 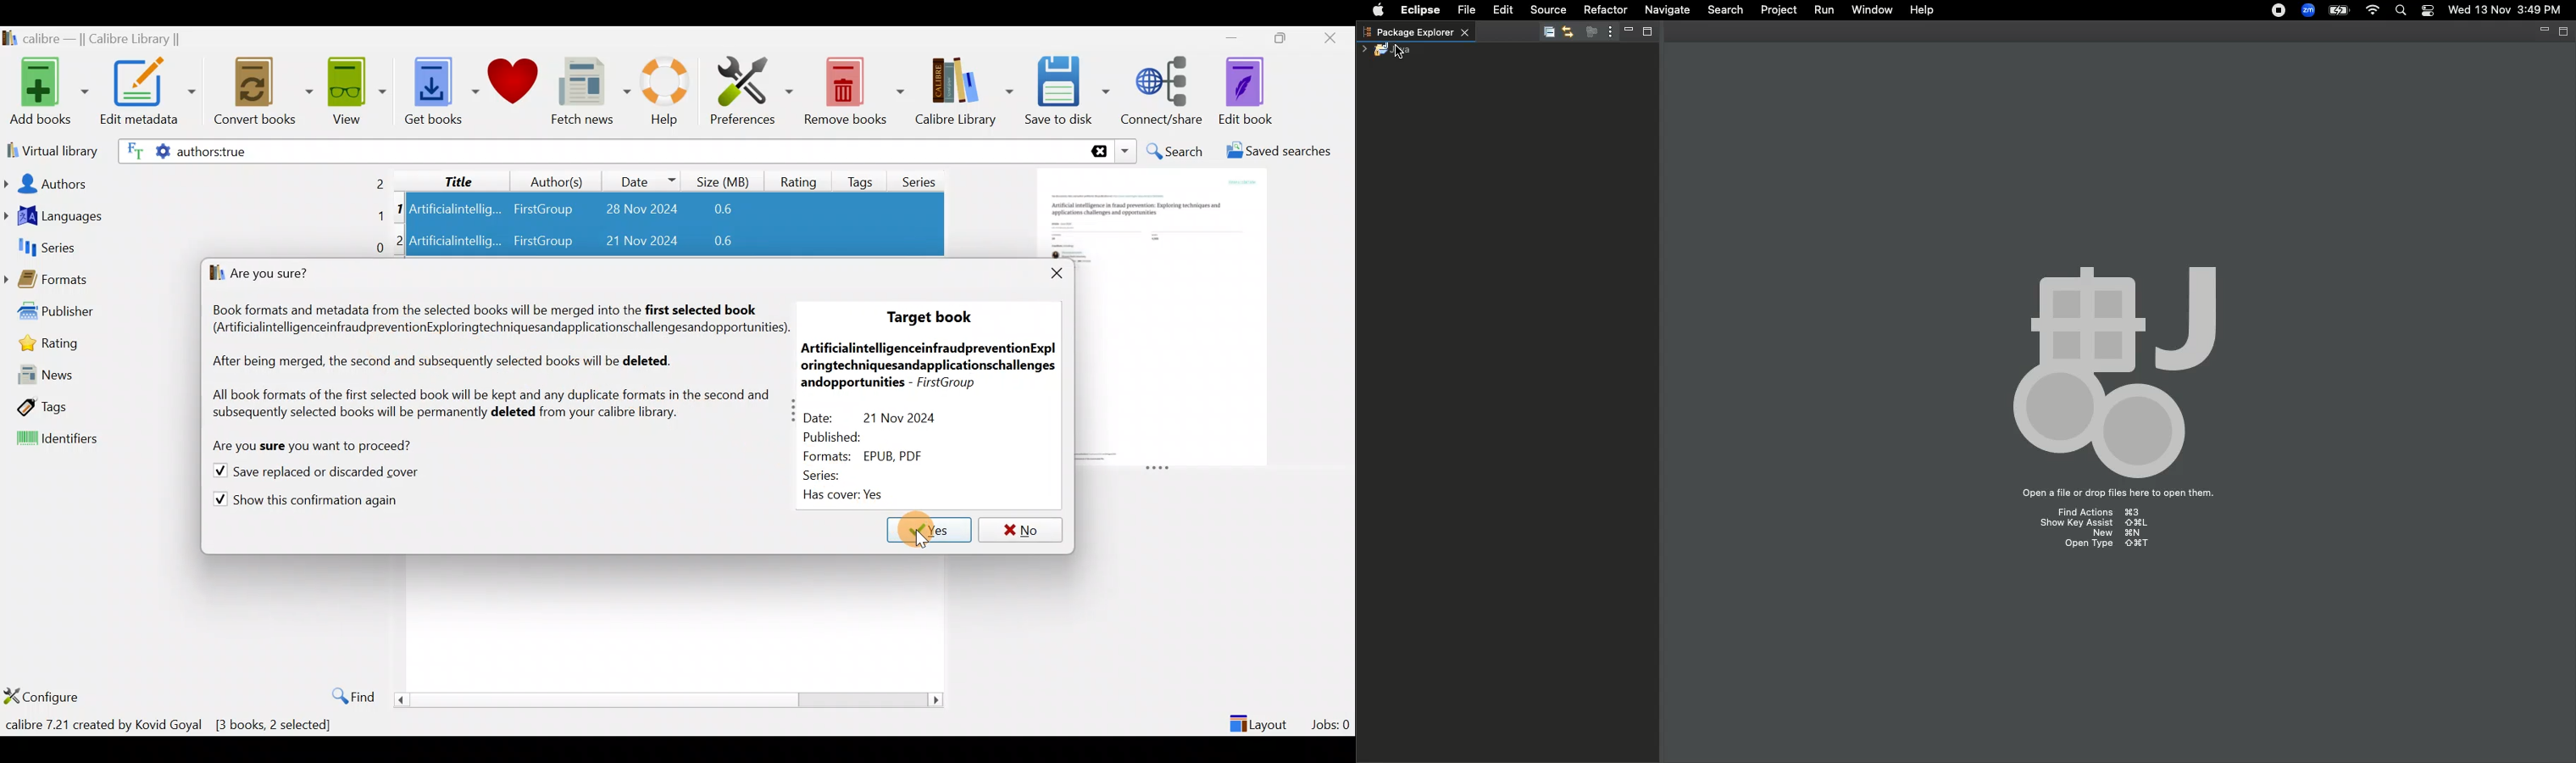 I want to click on After being merged, the second and subsequently selected books will be deleted., so click(x=450, y=366).